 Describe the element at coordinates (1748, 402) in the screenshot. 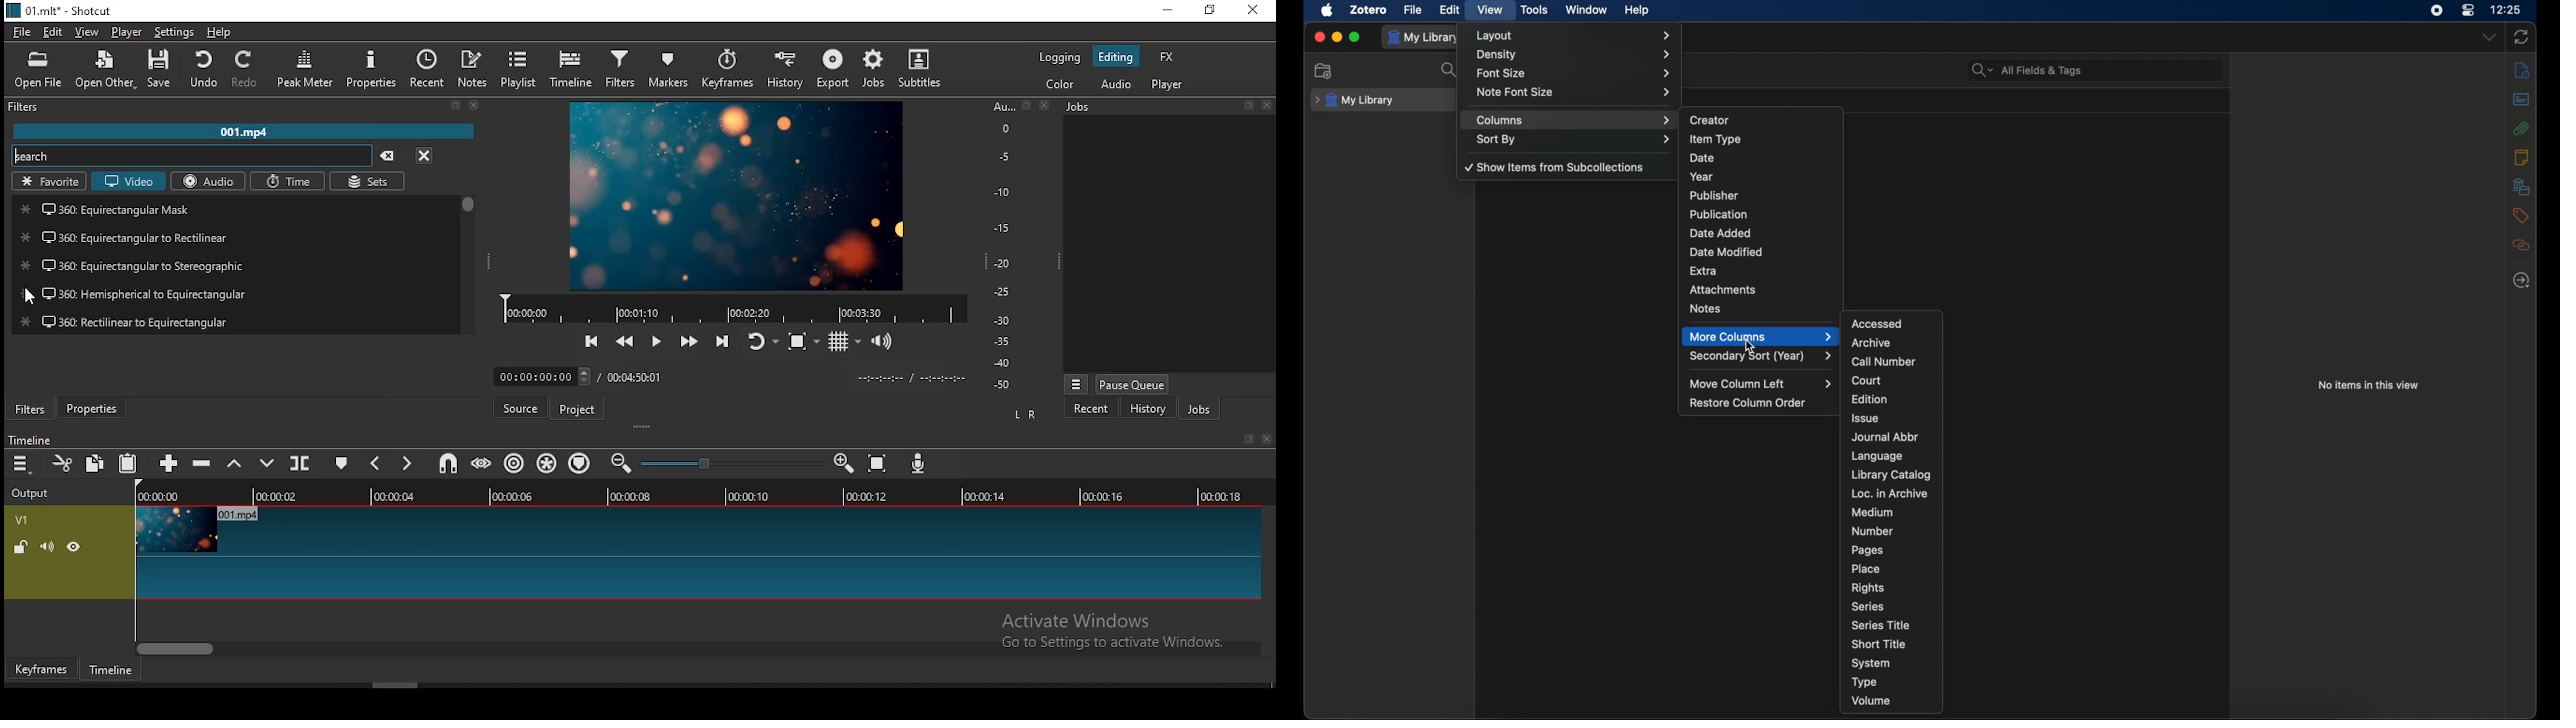

I see `restore column order` at that location.